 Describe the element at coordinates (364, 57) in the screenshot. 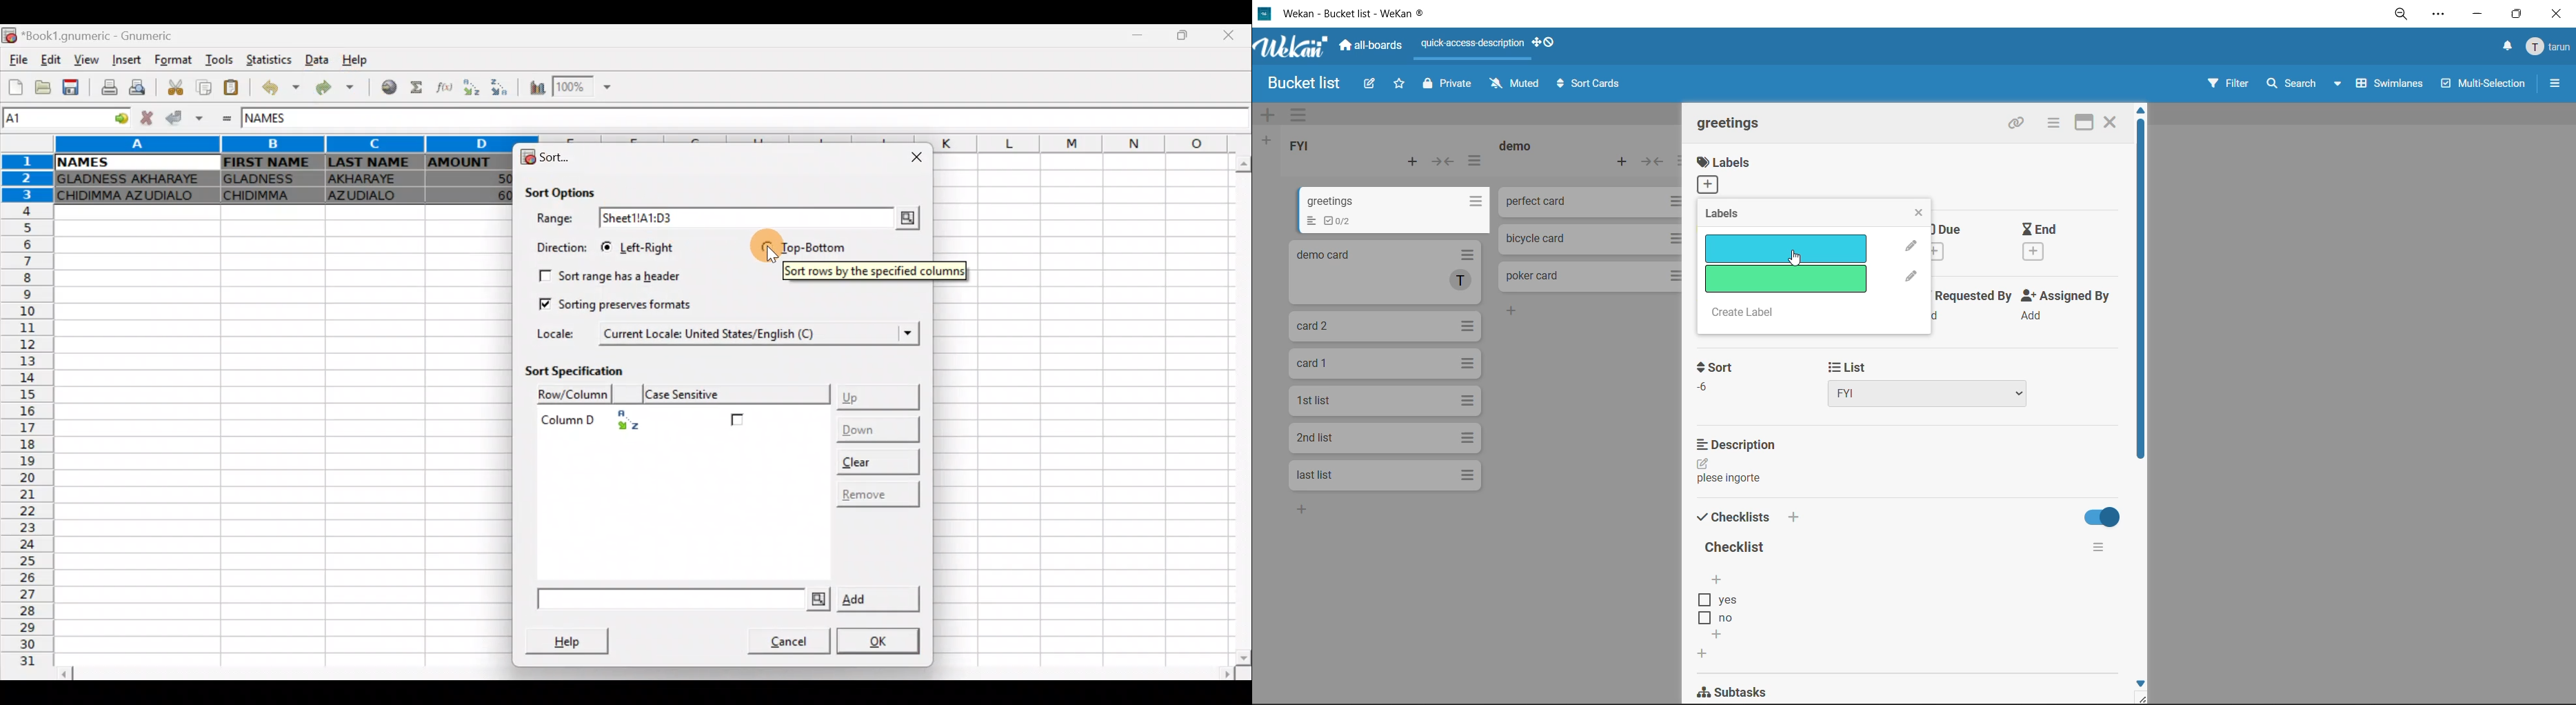

I see `Help` at that location.